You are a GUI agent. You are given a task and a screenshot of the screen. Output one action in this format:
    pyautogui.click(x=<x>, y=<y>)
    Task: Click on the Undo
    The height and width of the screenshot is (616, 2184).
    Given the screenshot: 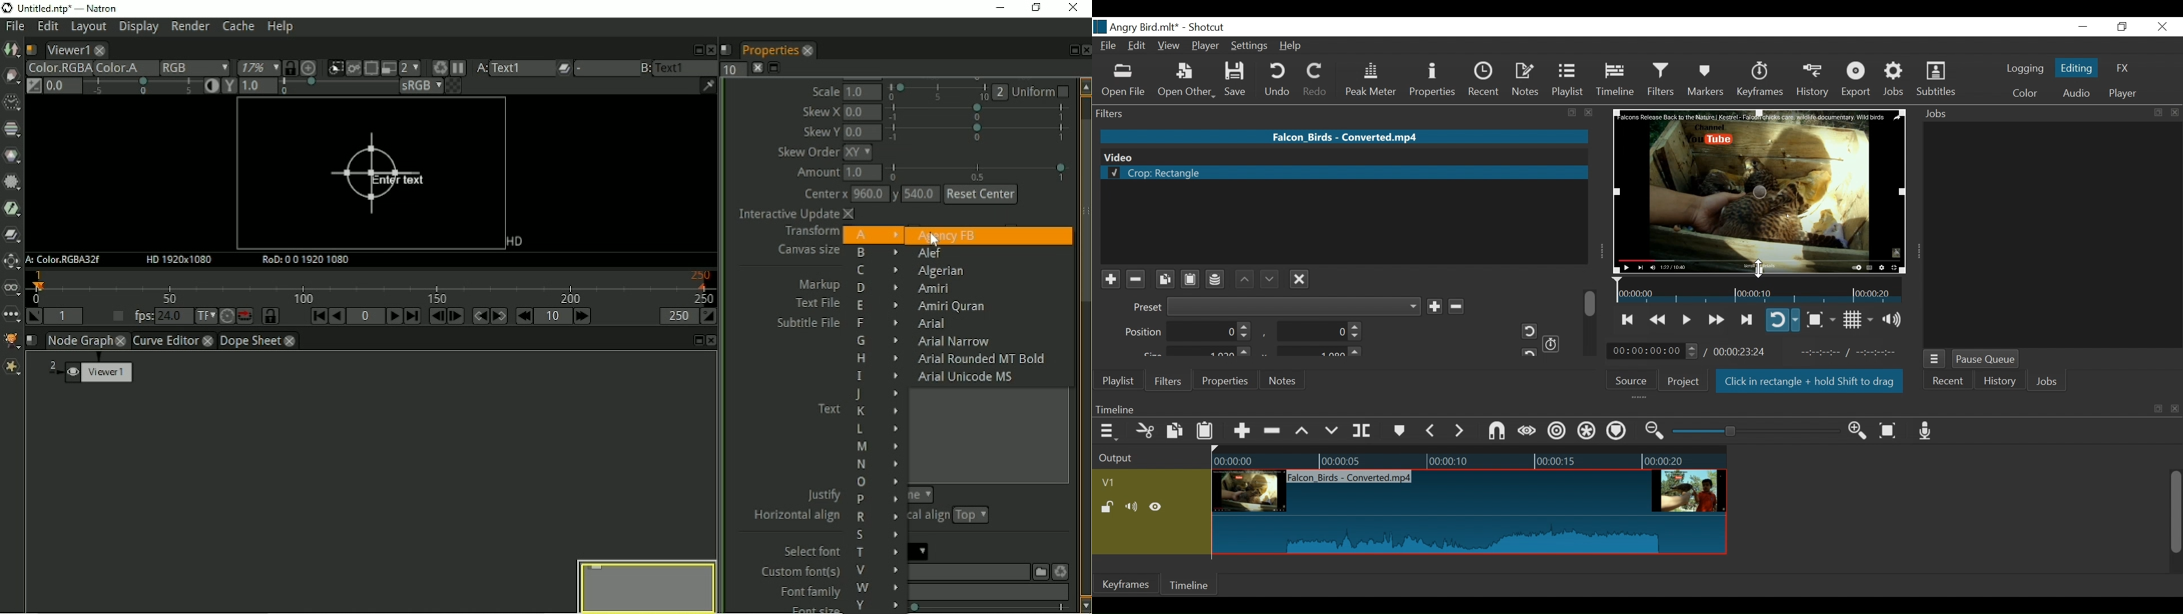 What is the action you would take?
    pyautogui.click(x=1279, y=80)
    